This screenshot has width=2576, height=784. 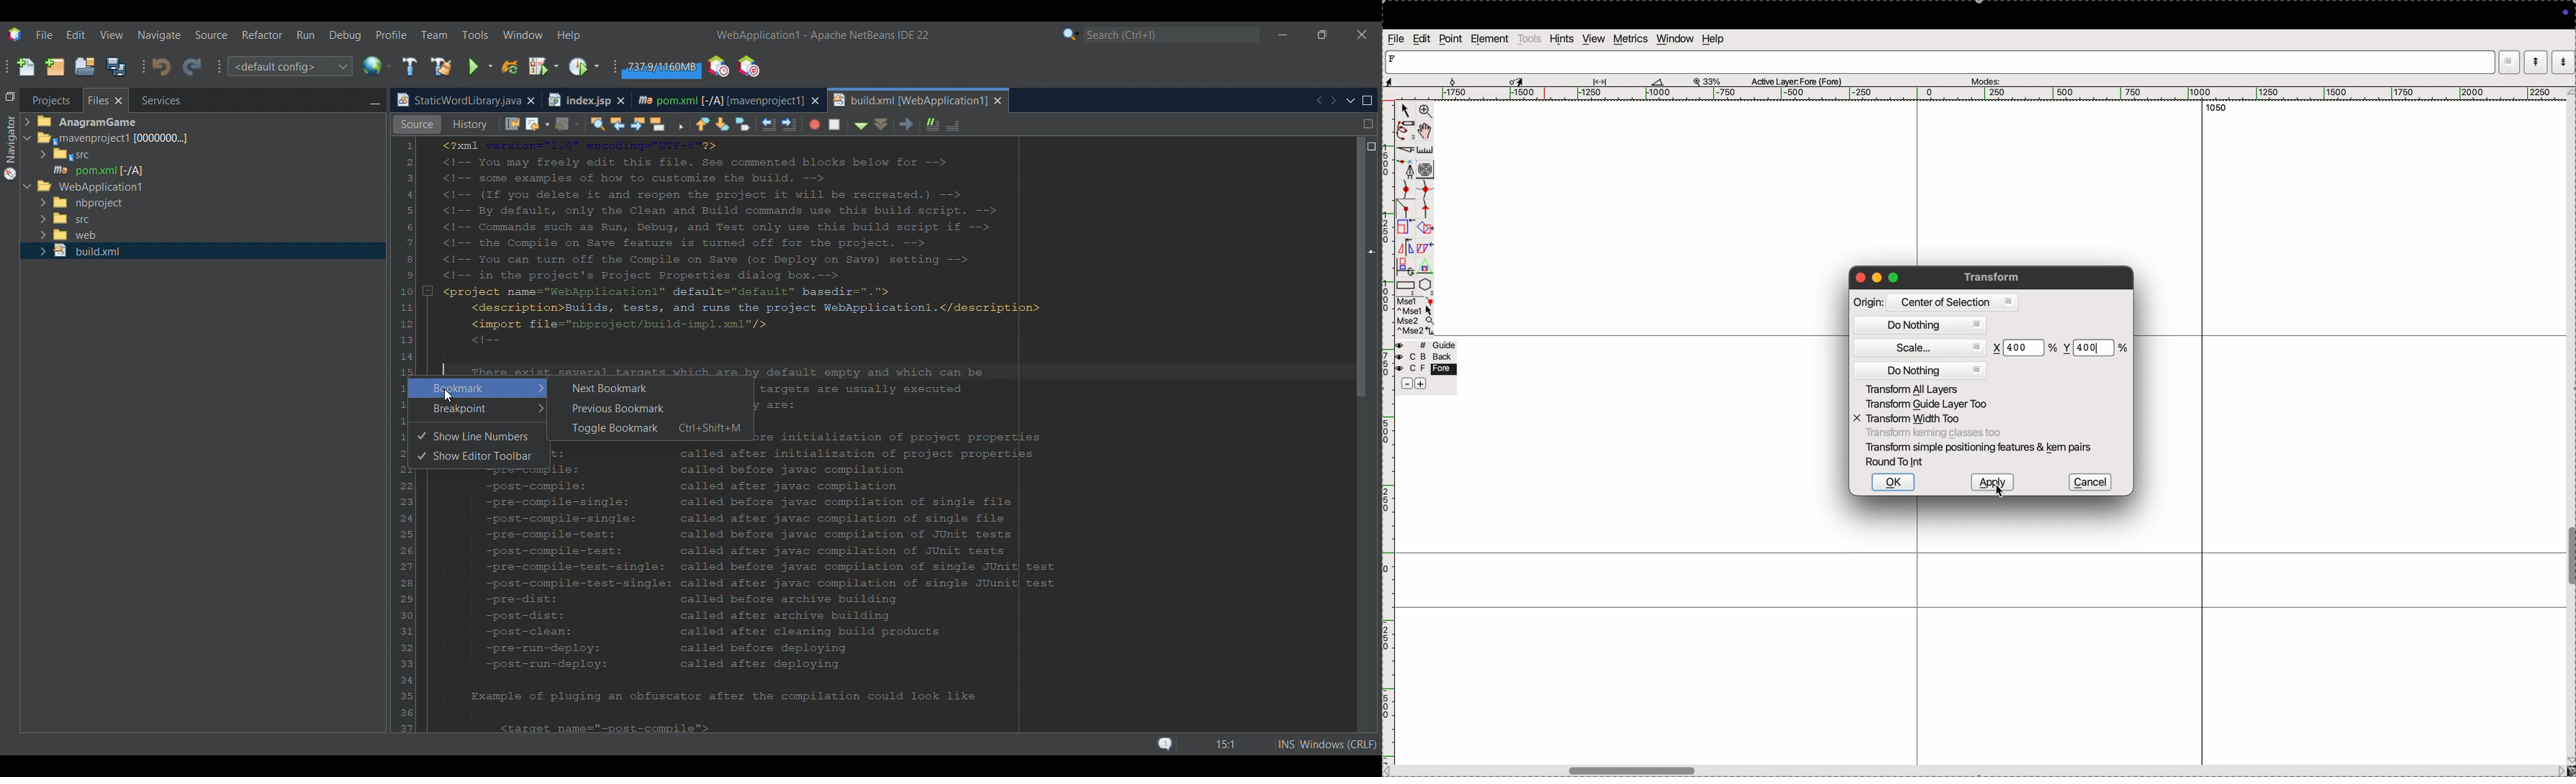 What do you see at coordinates (9, 147) in the screenshot?
I see `Navigator menu` at bounding box center [9, 147].